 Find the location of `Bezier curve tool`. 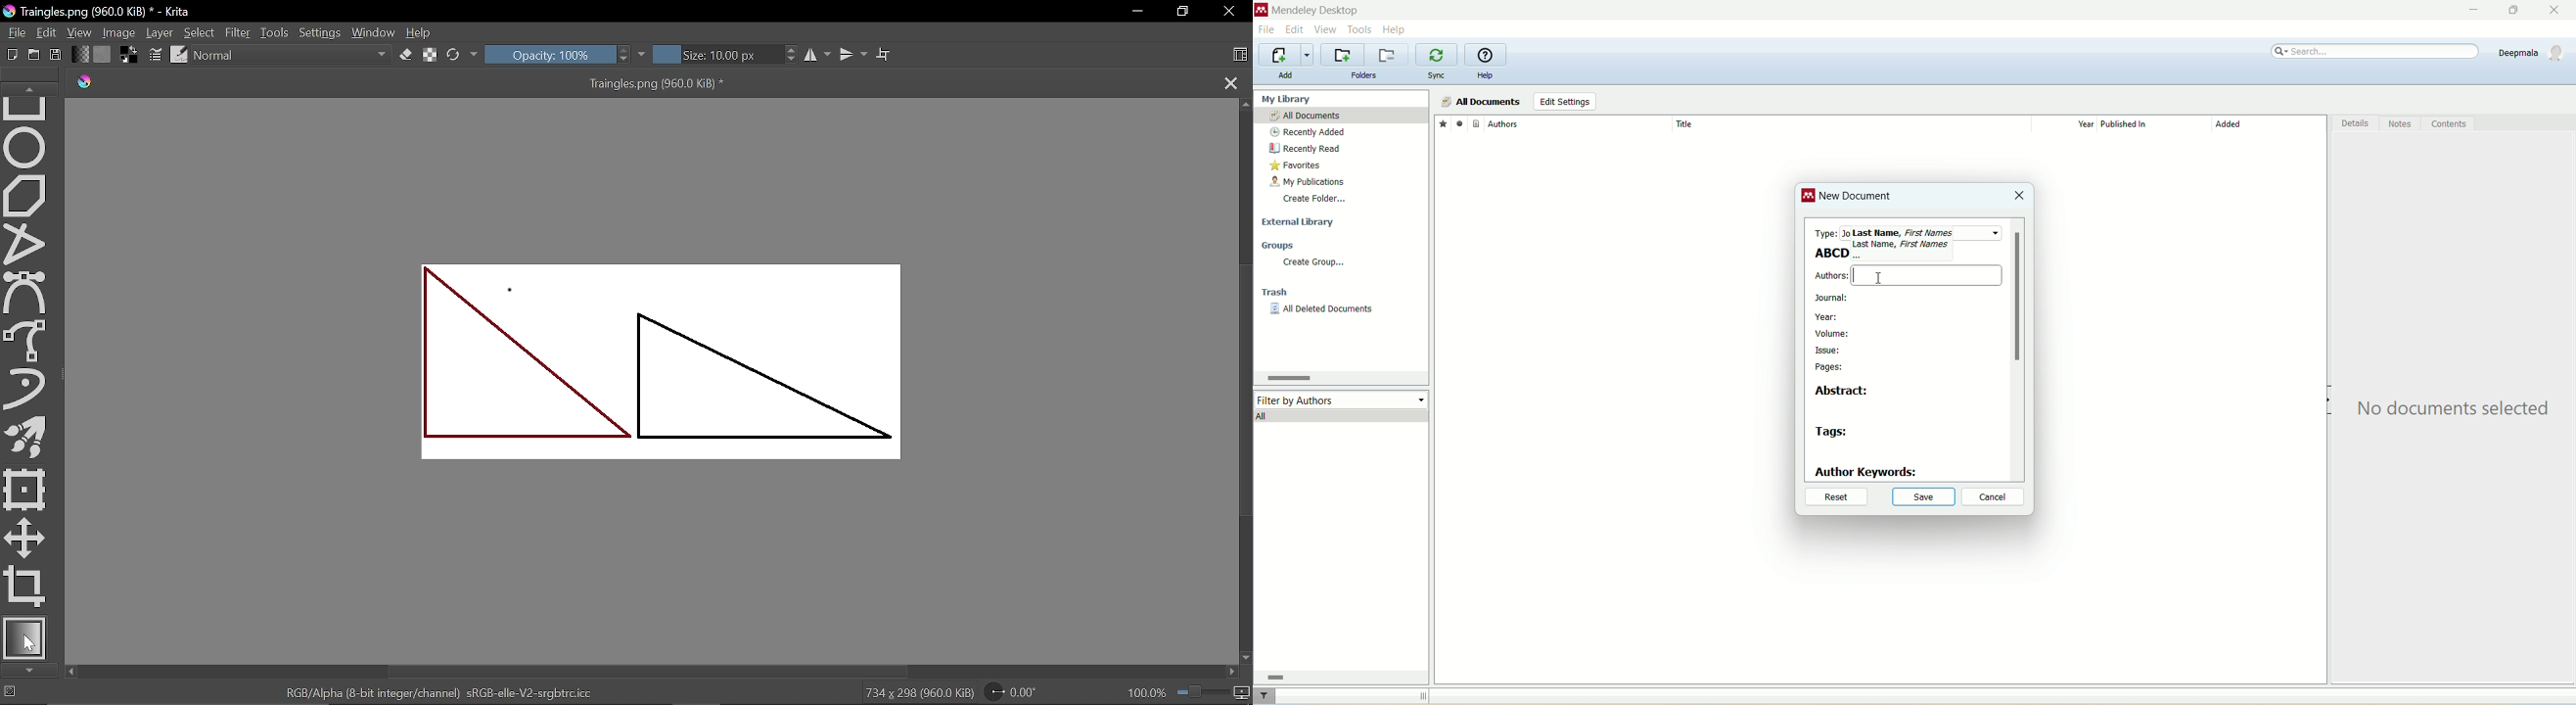

Bezier curve tool is located at coordinates (27, 294).